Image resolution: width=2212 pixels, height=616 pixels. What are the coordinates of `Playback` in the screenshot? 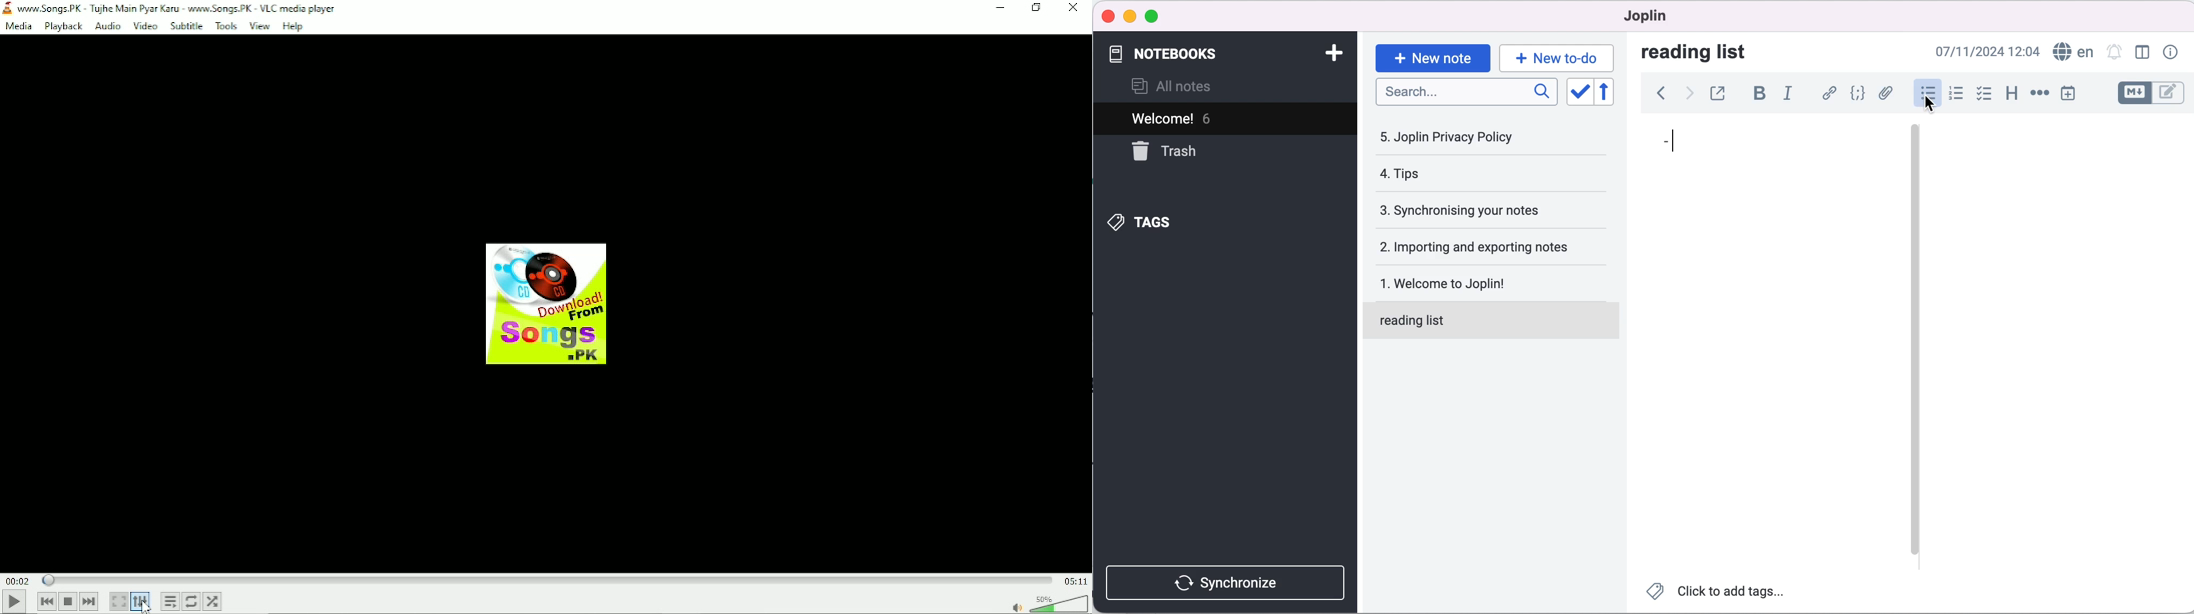 It's located at (64, 27).